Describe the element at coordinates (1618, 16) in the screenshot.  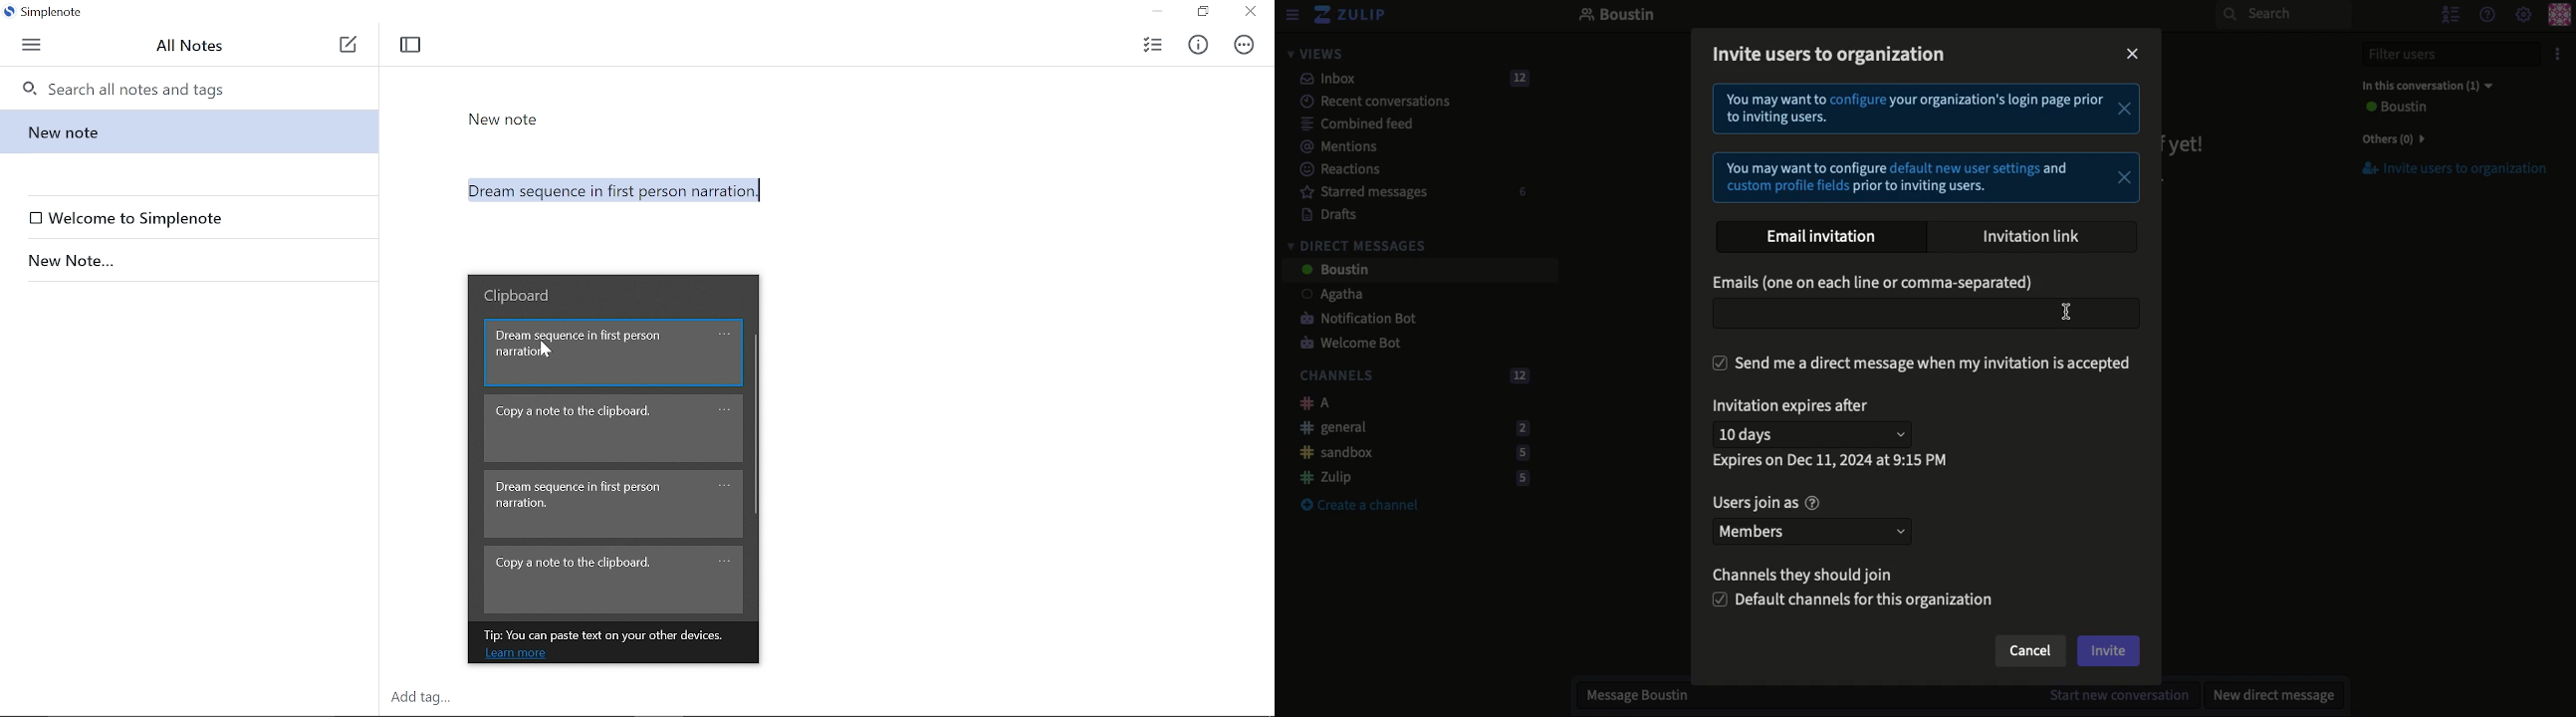
I see `Boustin` at that location.